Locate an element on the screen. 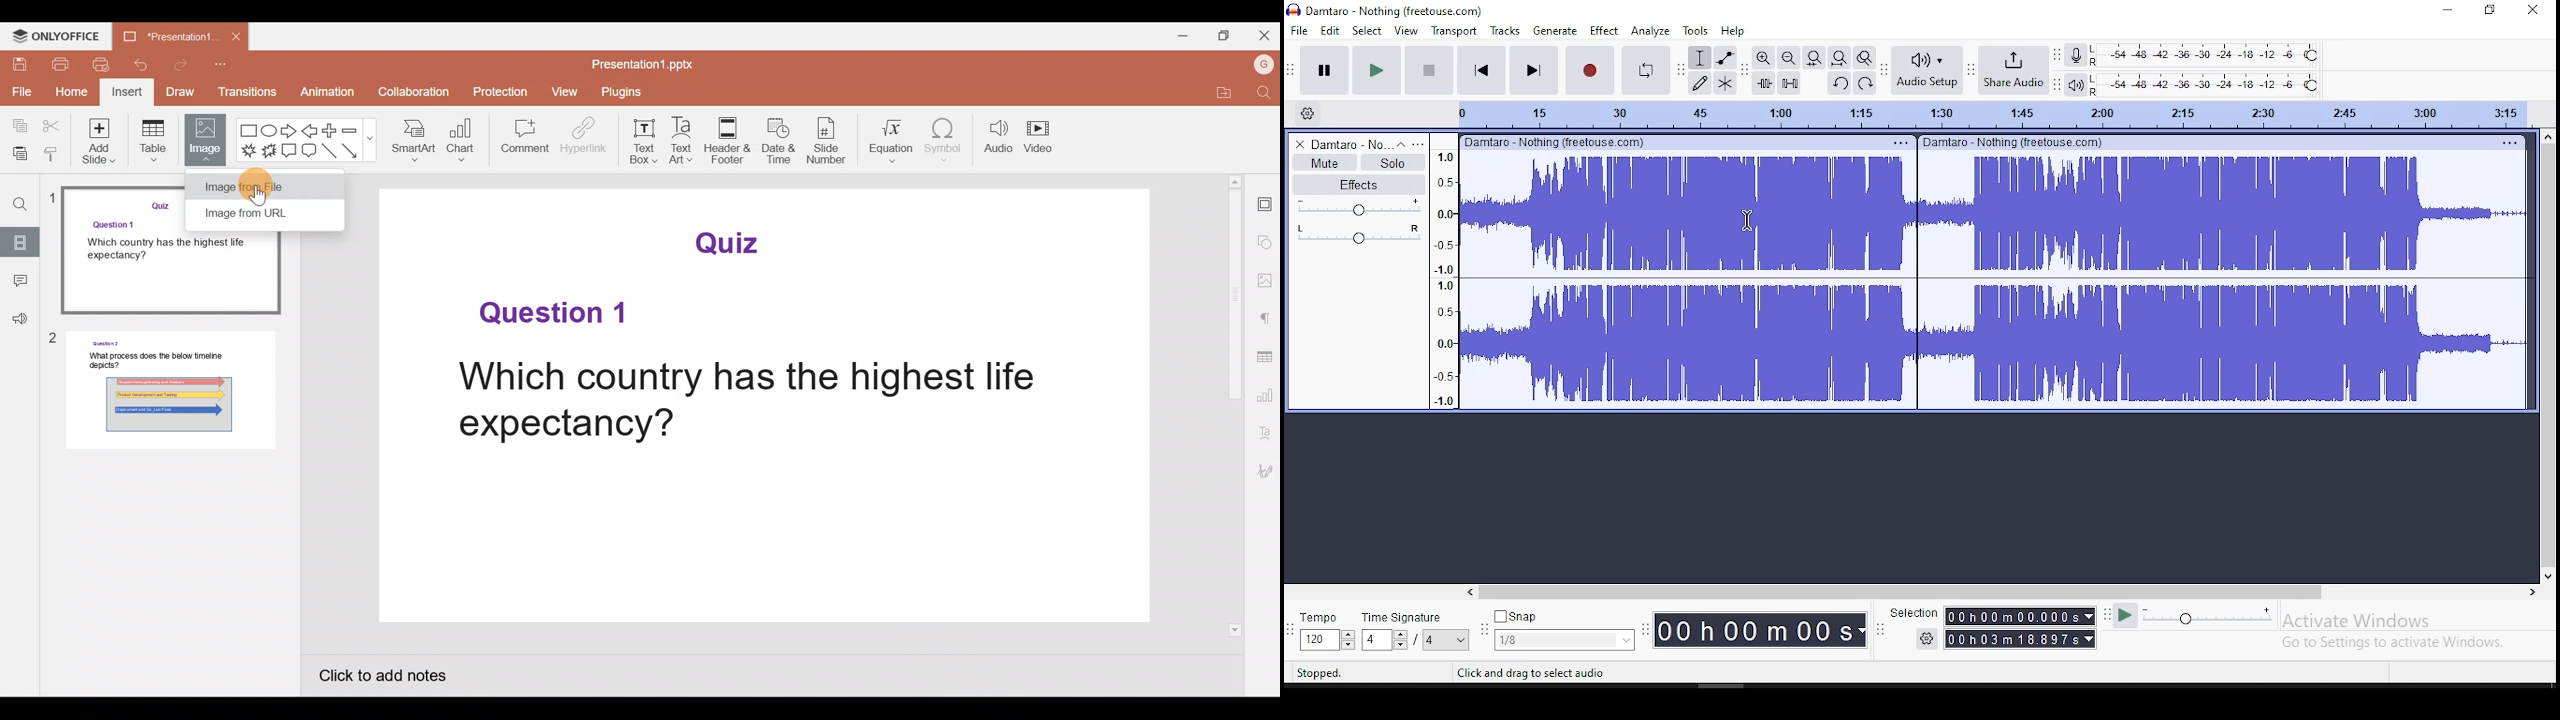 This screenshot has height=728, width=2576. Save is located at coordinates (21, 67).